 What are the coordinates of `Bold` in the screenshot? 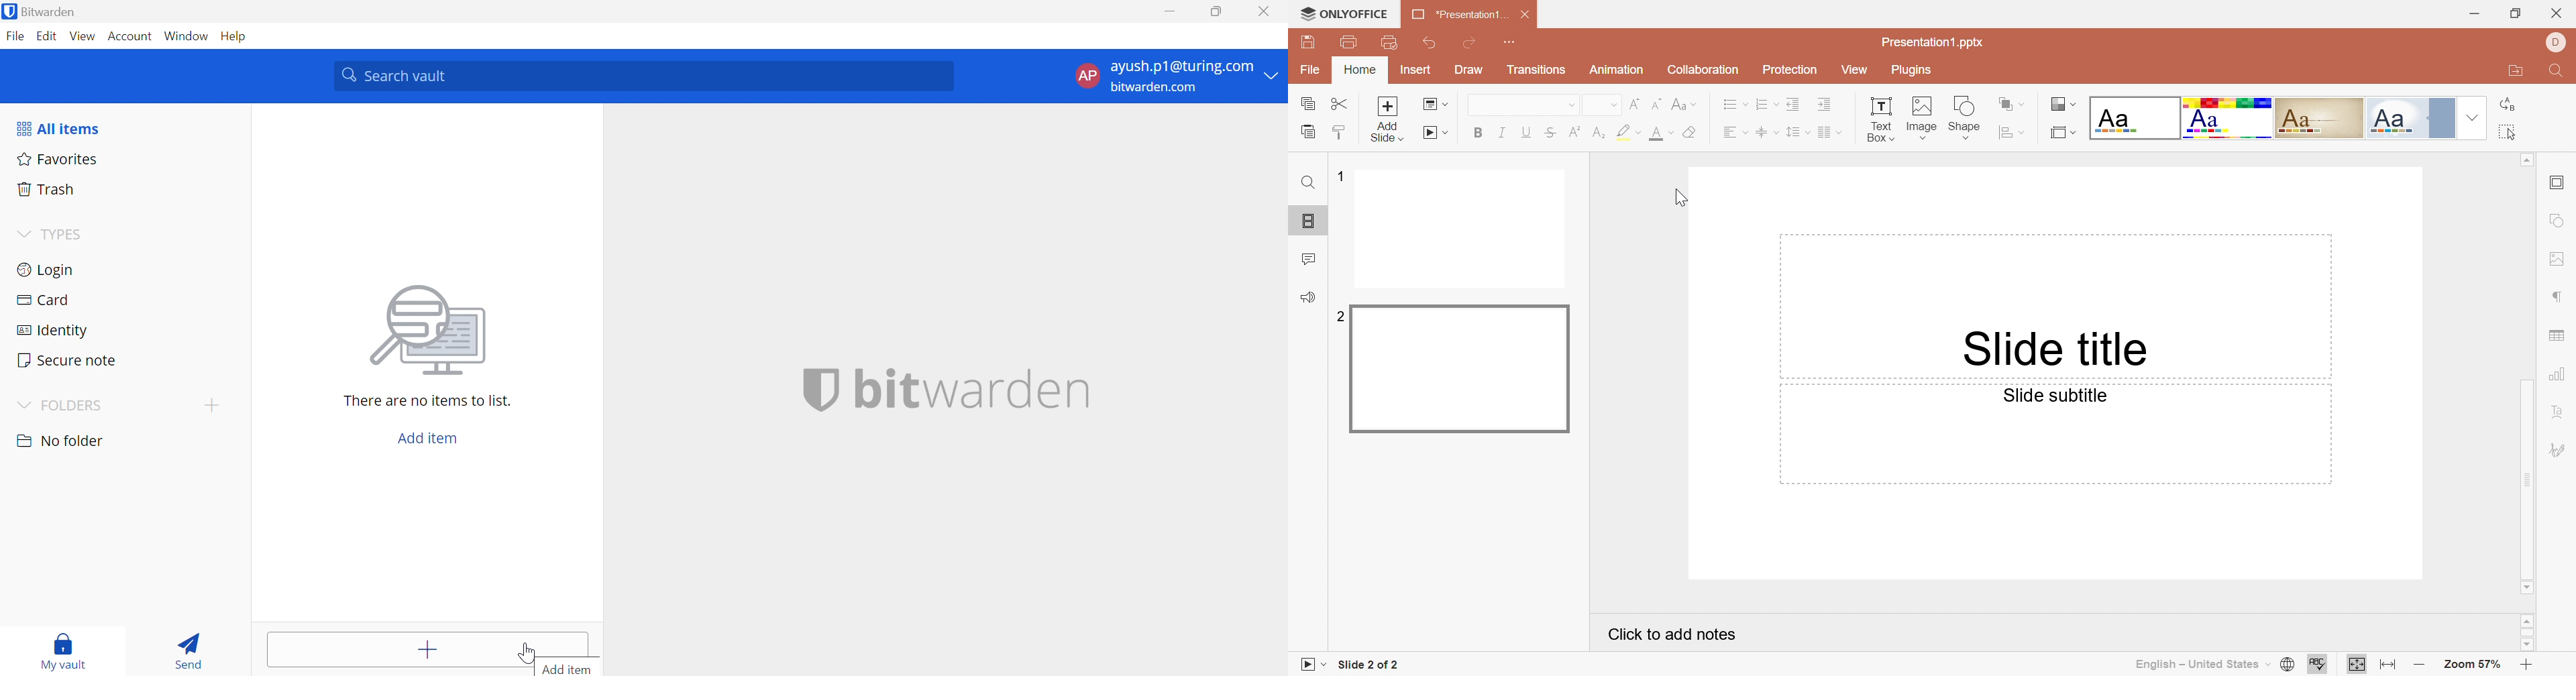 It's located at (1478, 133).